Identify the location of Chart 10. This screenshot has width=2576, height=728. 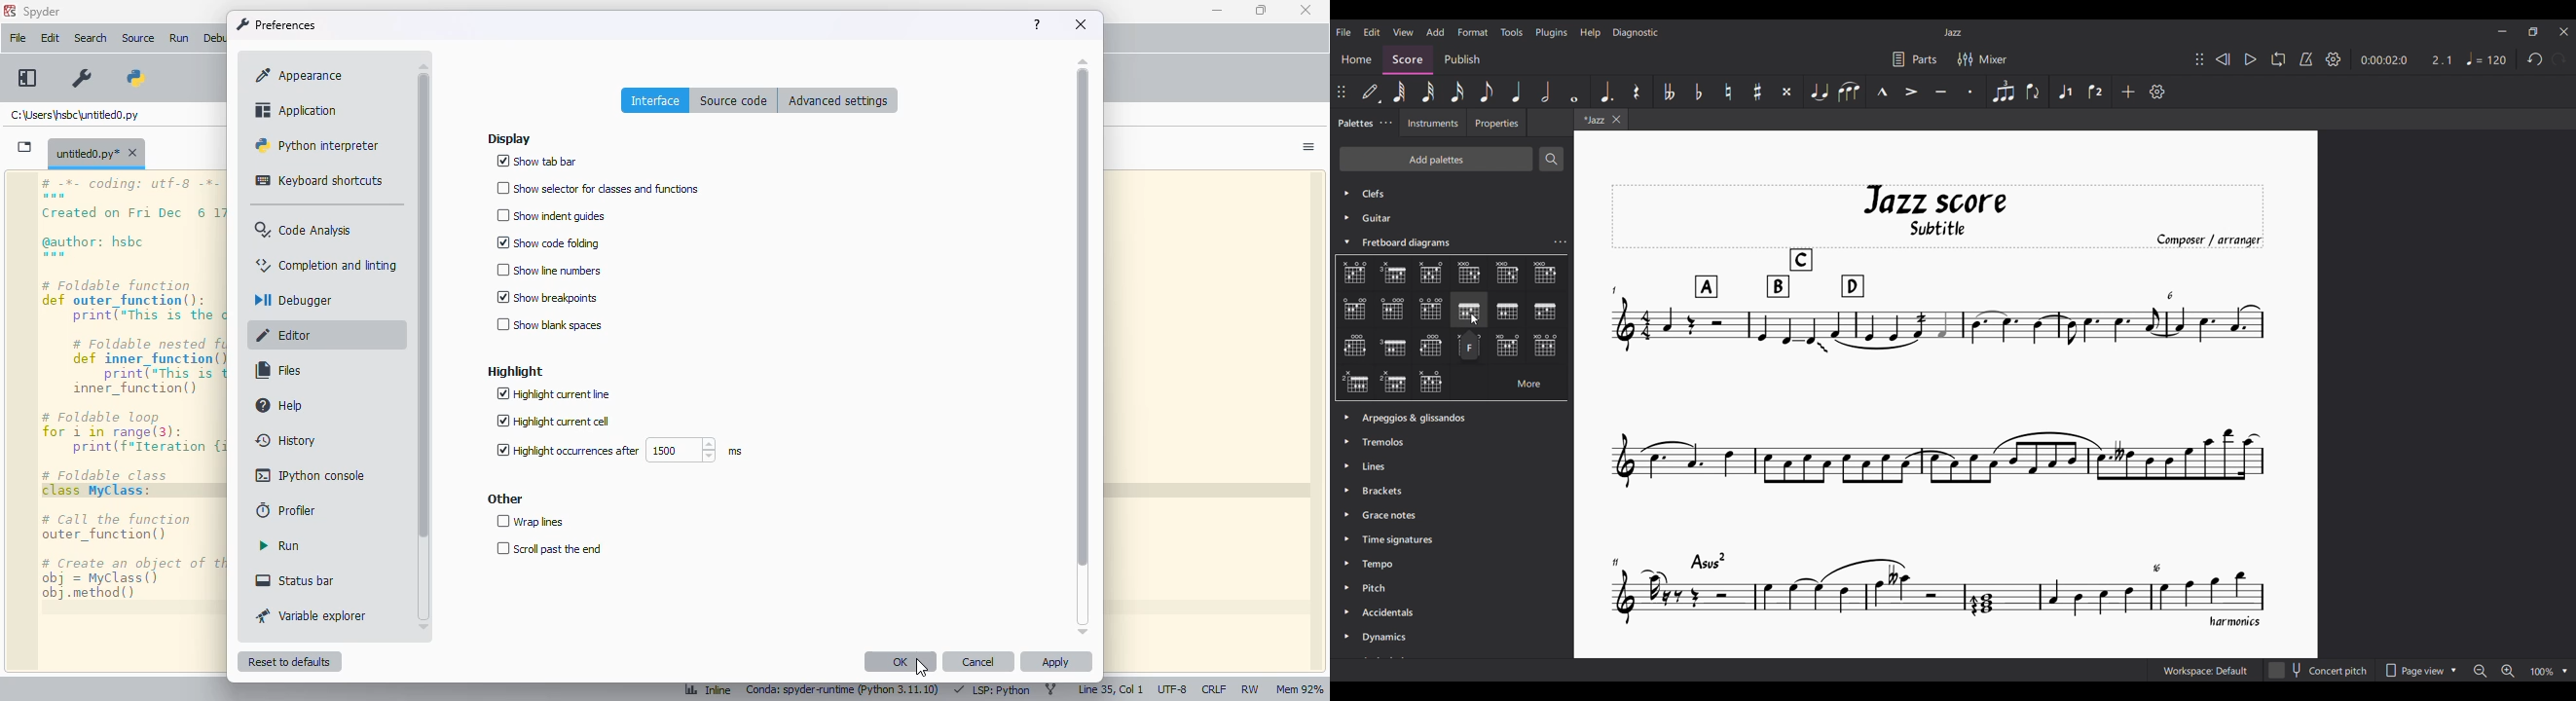
(1509, 311).